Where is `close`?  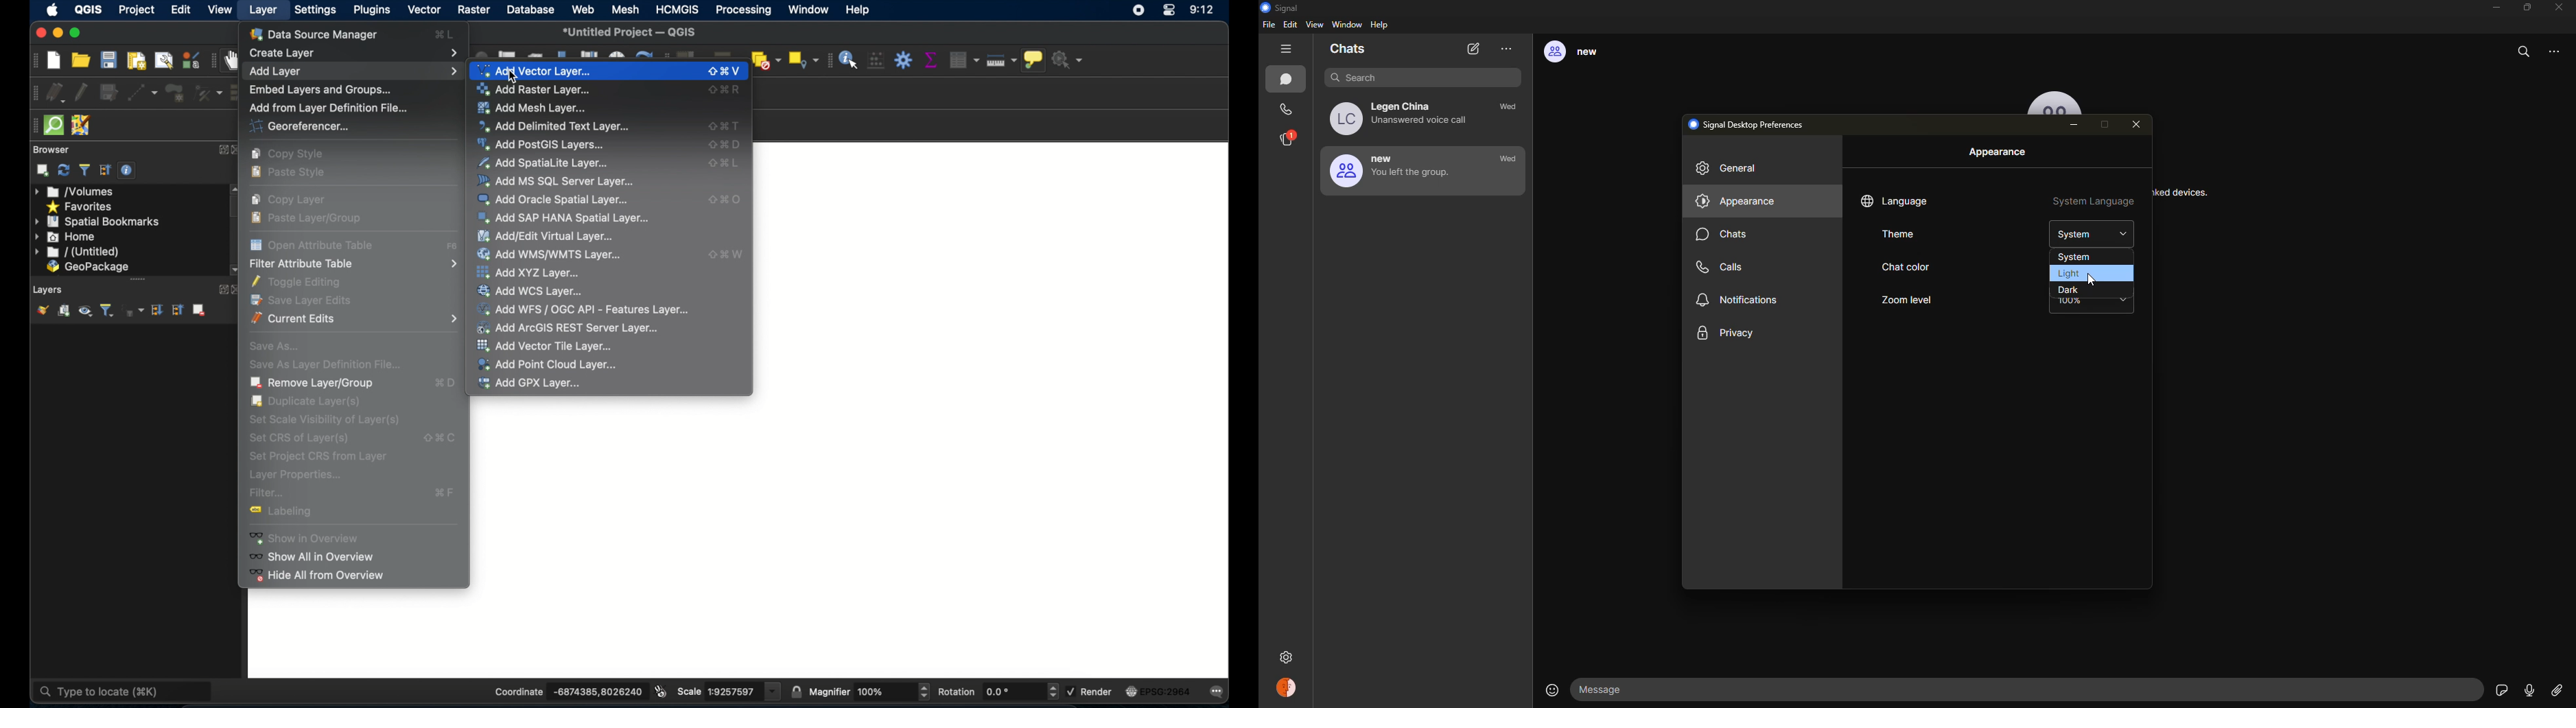
close is located at coordinates (2560, 7).